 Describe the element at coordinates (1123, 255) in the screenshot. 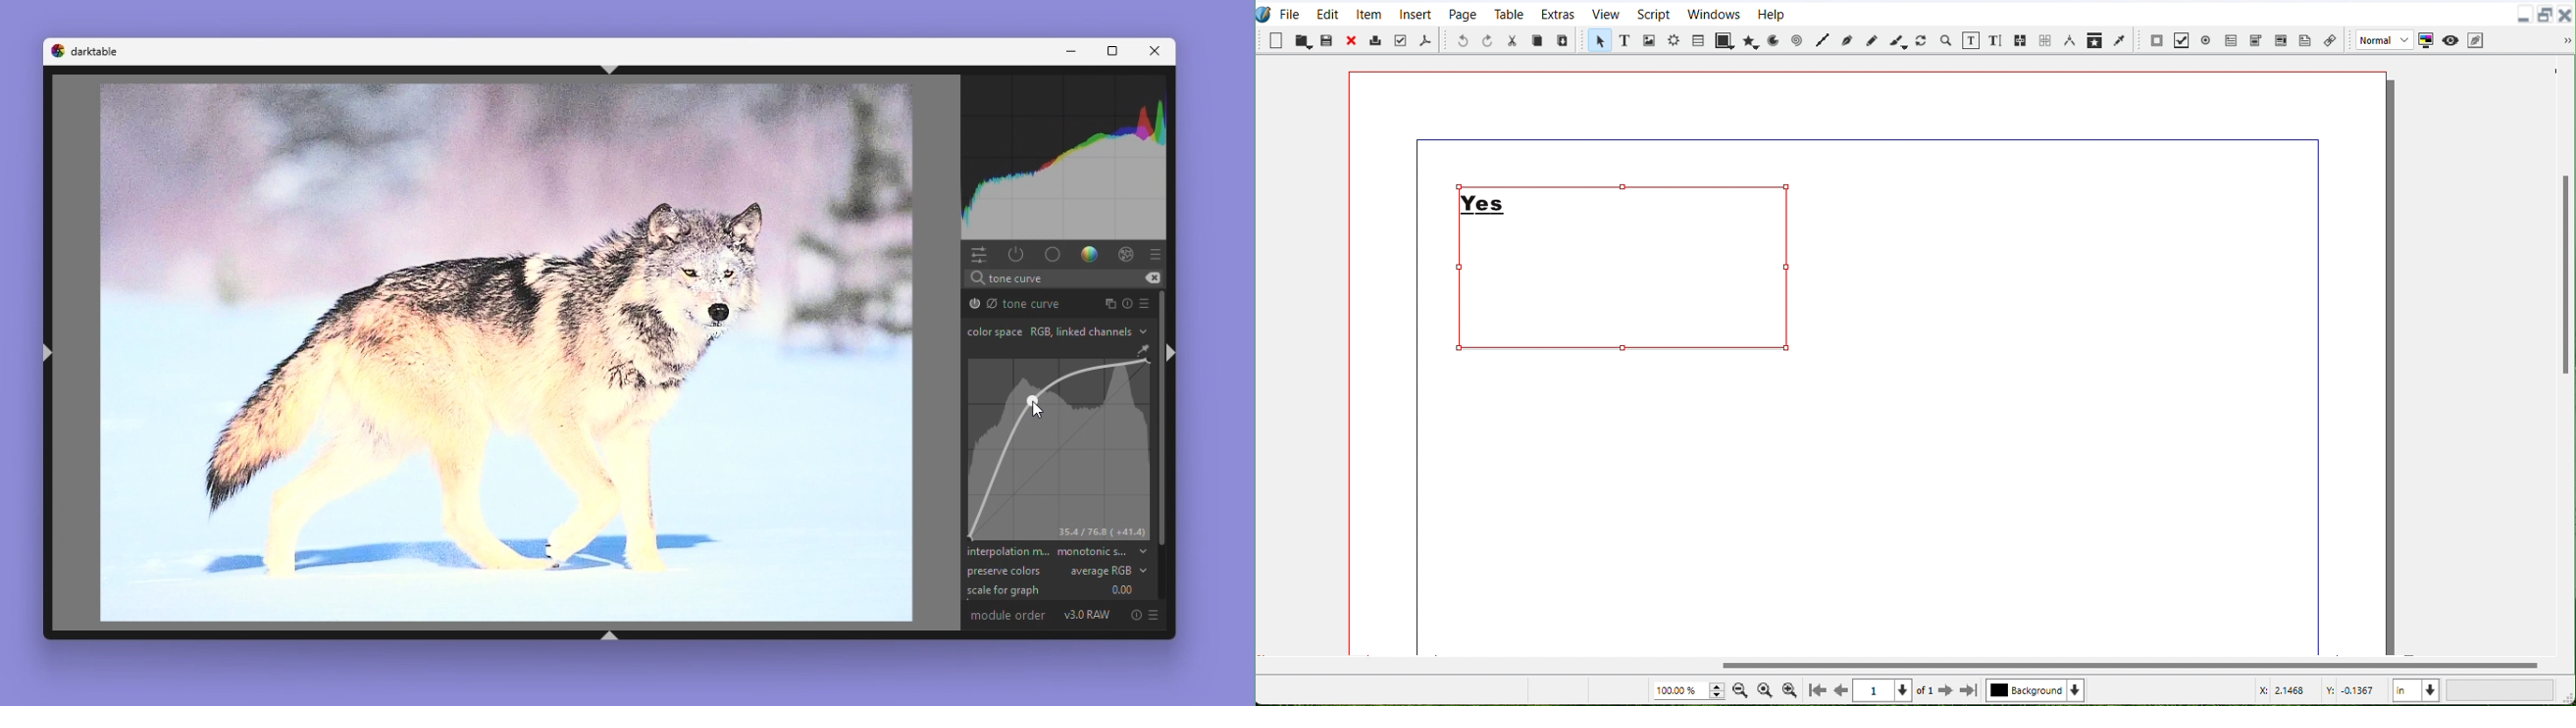

I see `Effect` at that location.